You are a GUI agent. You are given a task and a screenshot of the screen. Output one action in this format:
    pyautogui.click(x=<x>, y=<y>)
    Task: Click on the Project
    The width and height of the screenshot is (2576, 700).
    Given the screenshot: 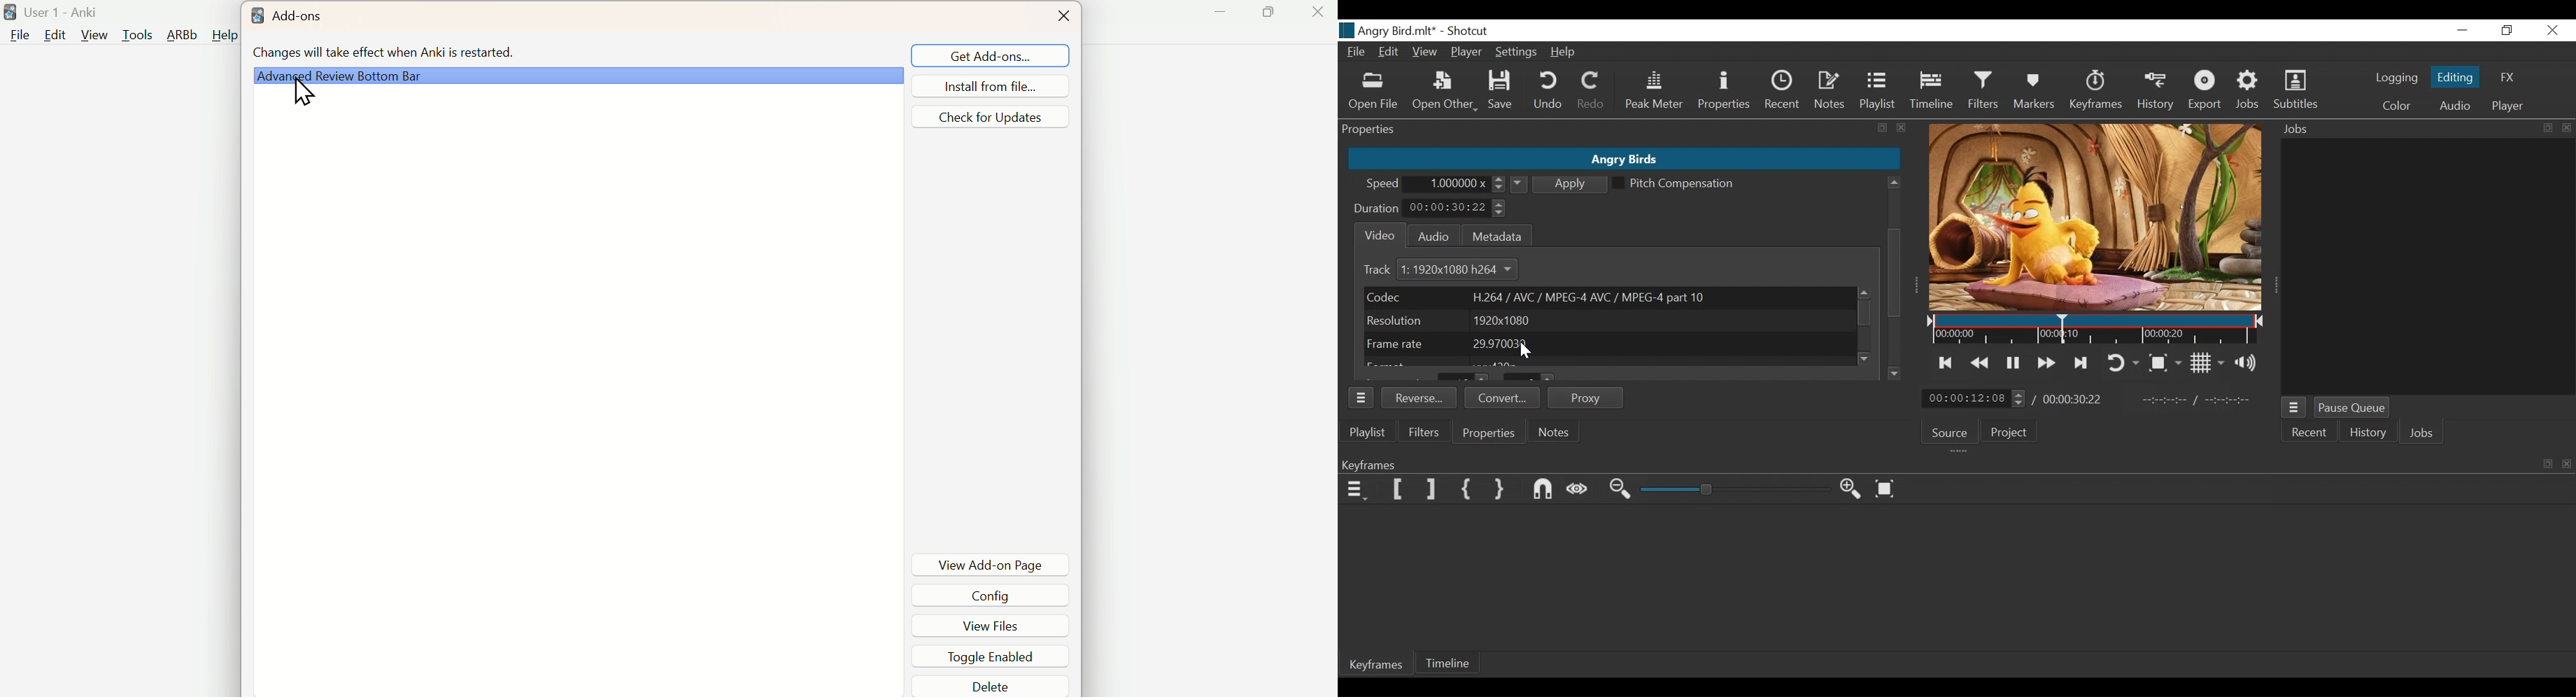 What is the action you would take?
    pyautogui.click(x=2012, y=434)
    